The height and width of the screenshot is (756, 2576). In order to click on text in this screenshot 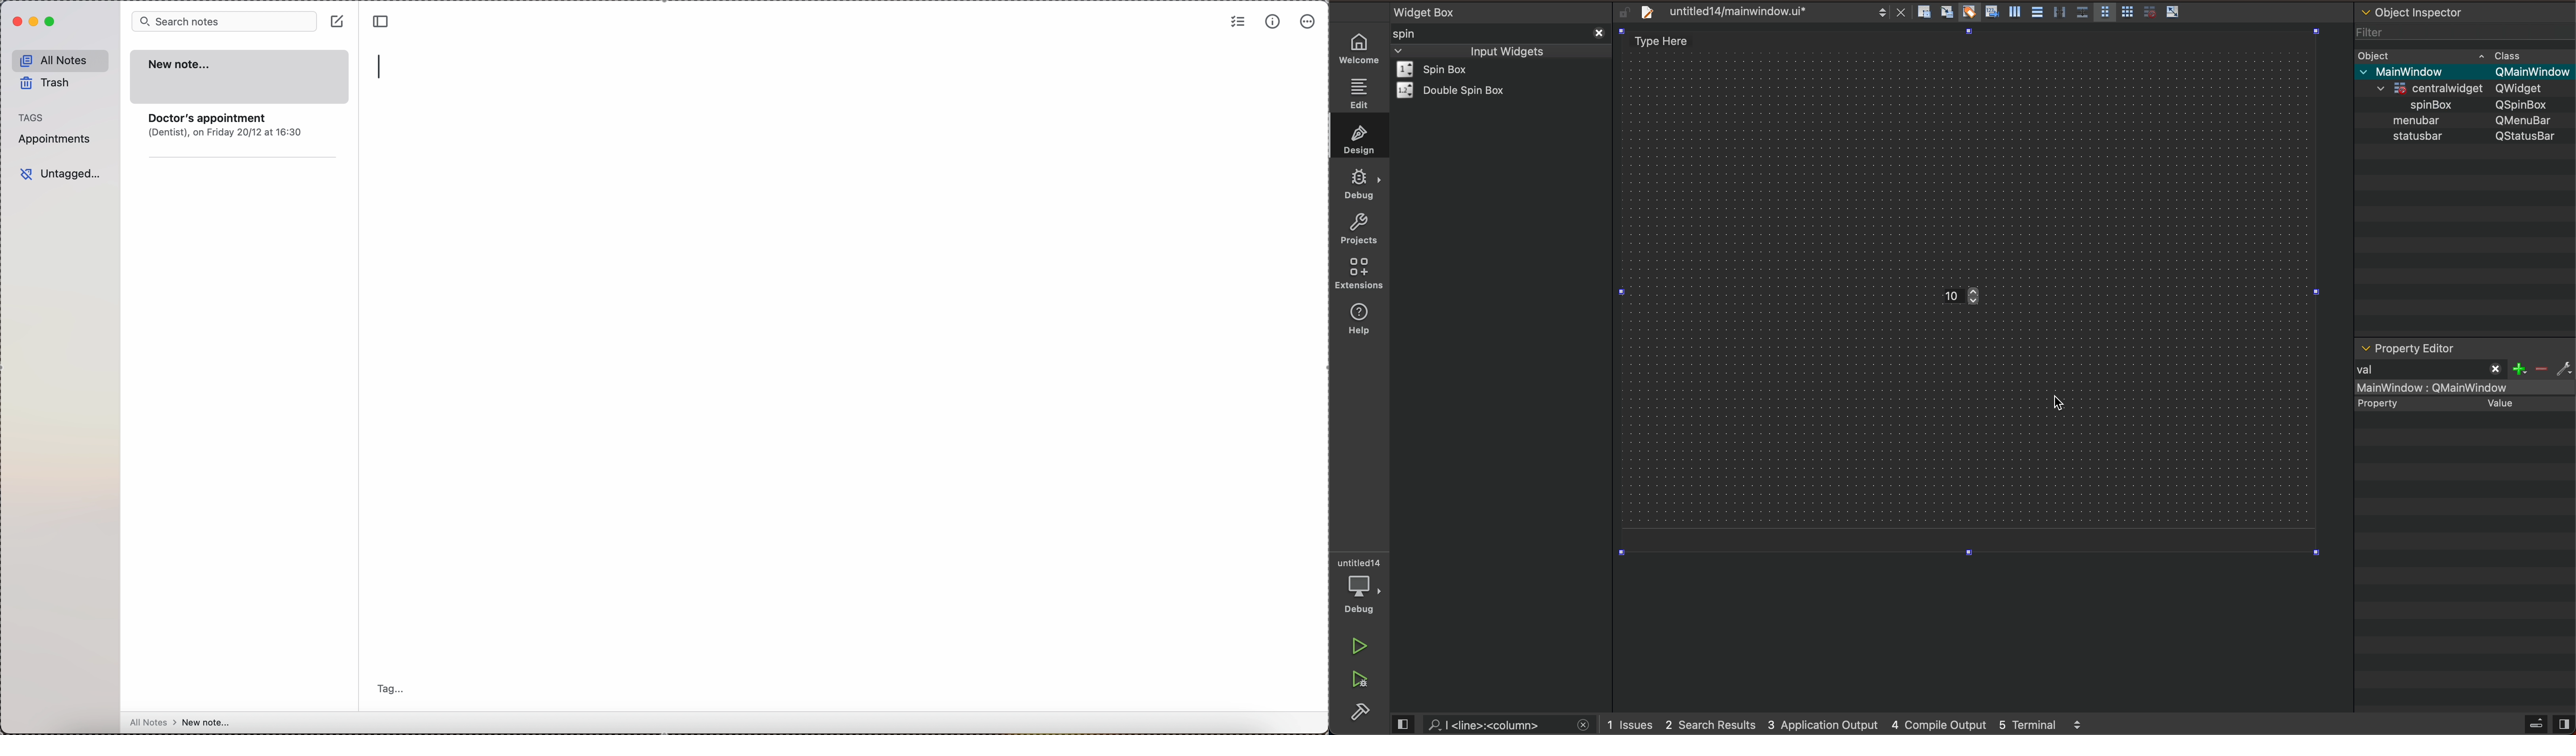, I will do `click(2410, 138)`.